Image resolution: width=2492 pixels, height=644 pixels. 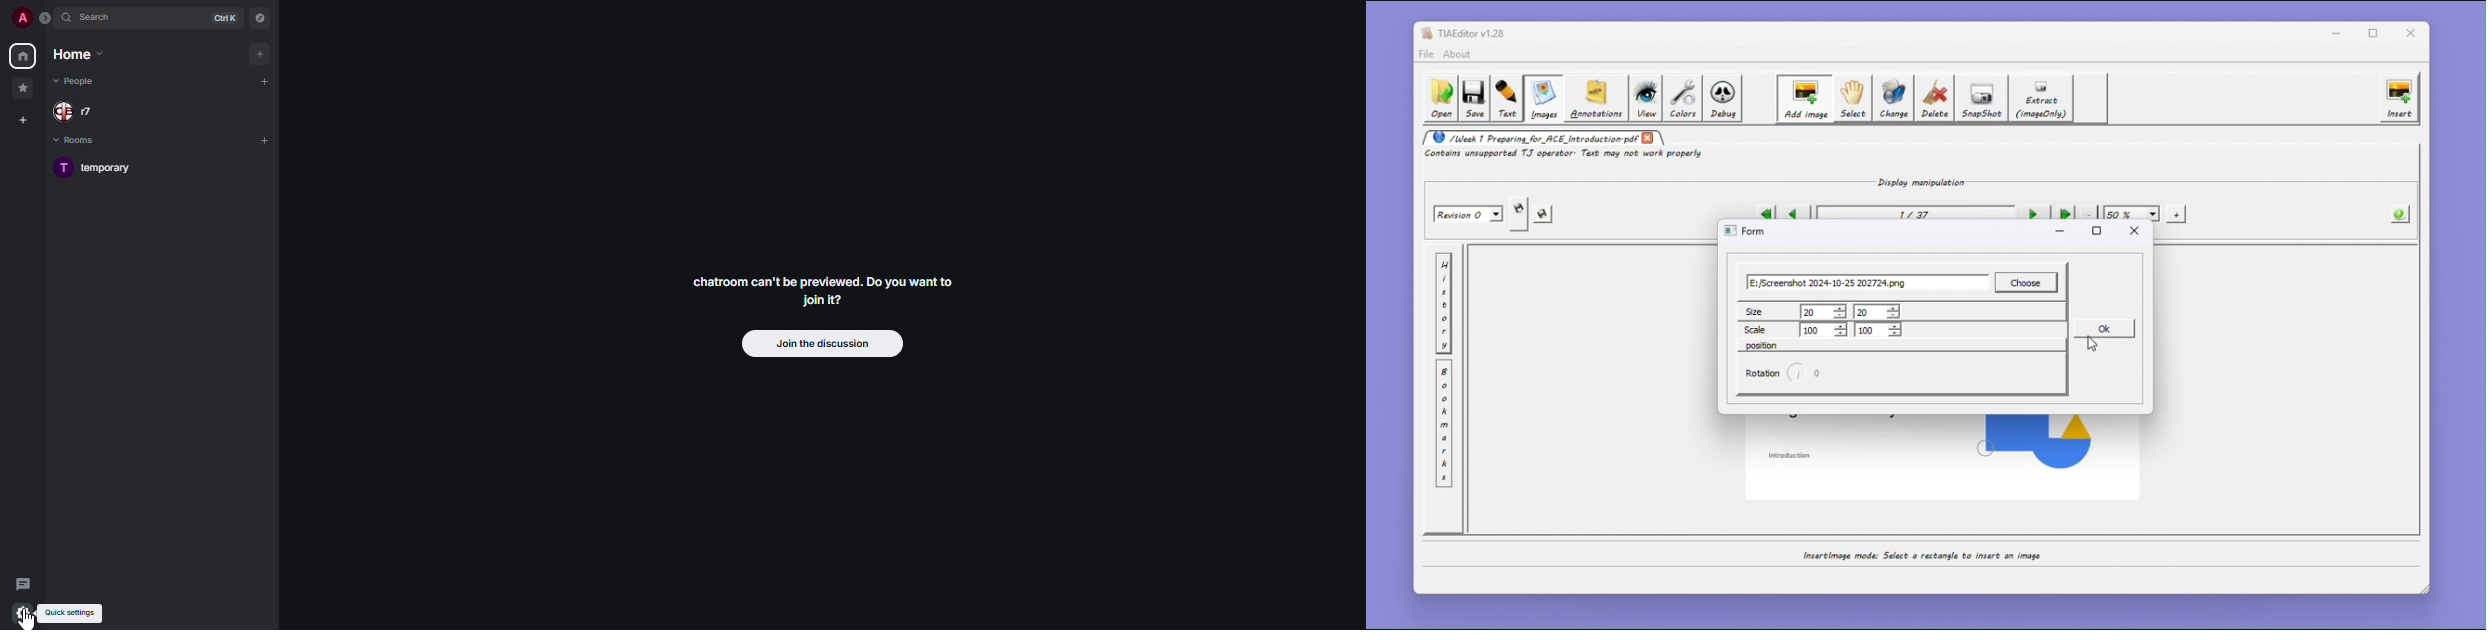 What do you see at coordinates (75, 55) in the screenshot?
I see `home` at bounding box center [75, 55].